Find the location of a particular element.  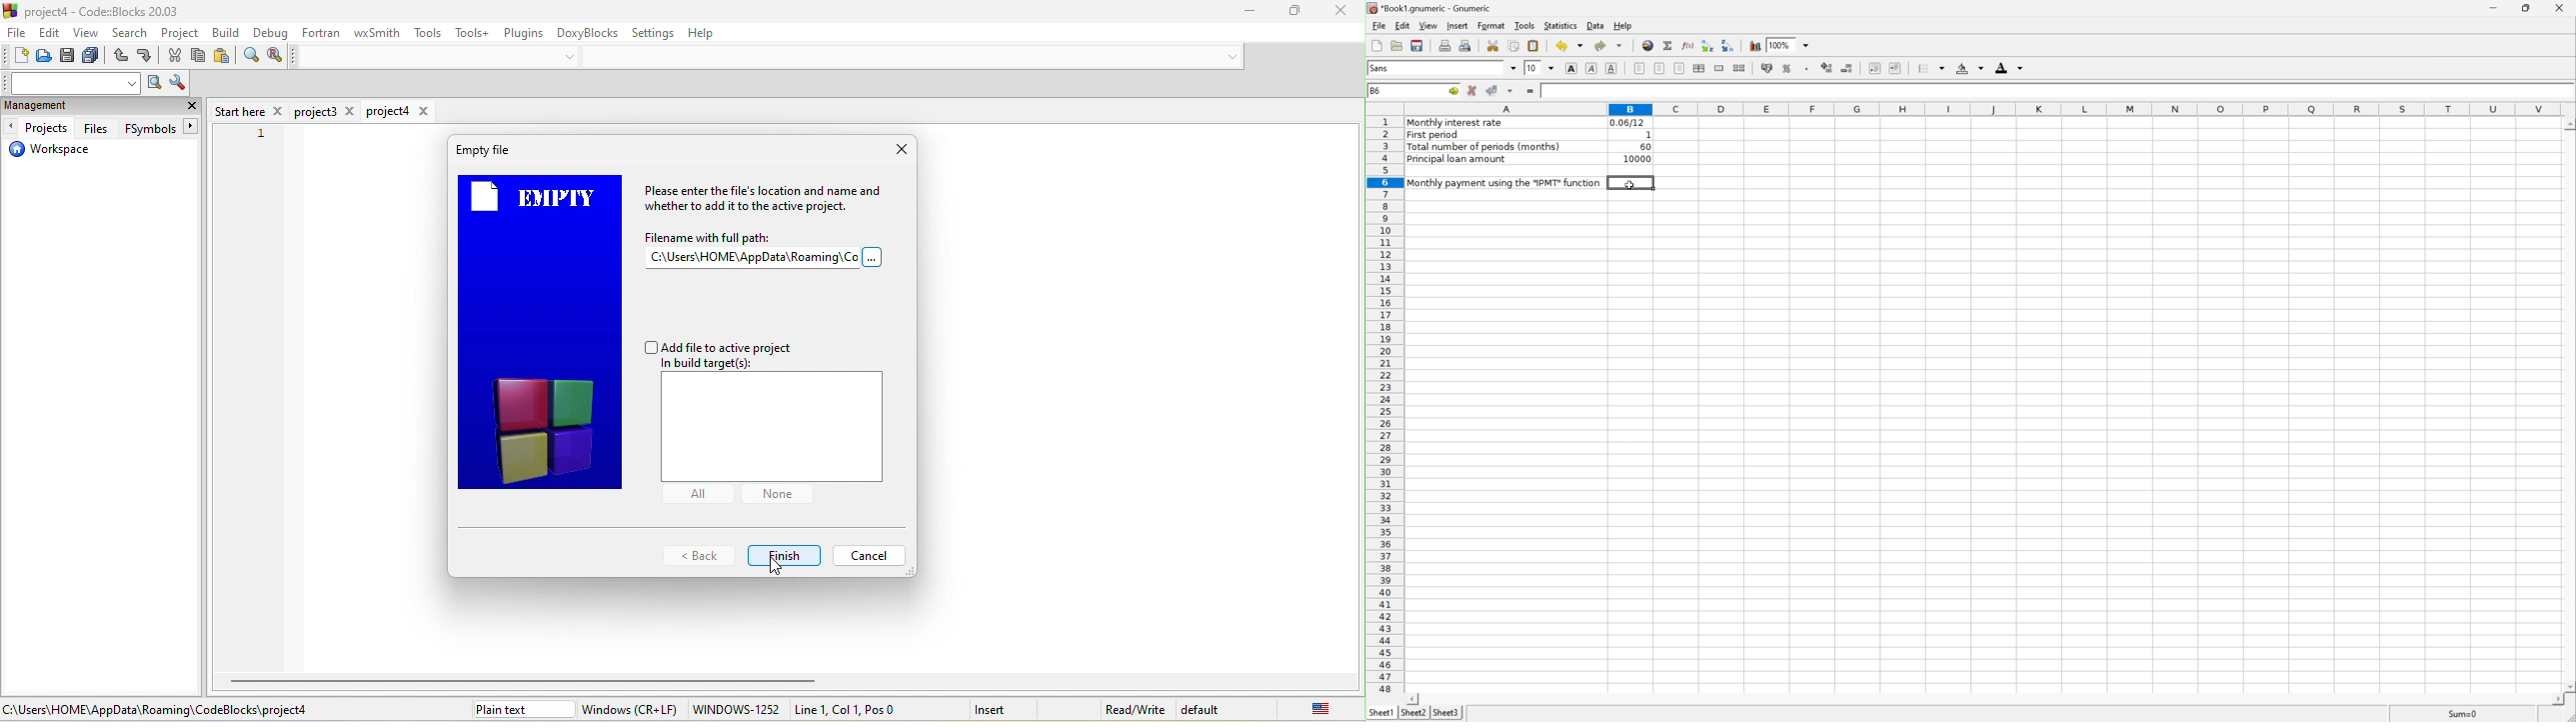

tools+ is located at coordinates (471, 32).